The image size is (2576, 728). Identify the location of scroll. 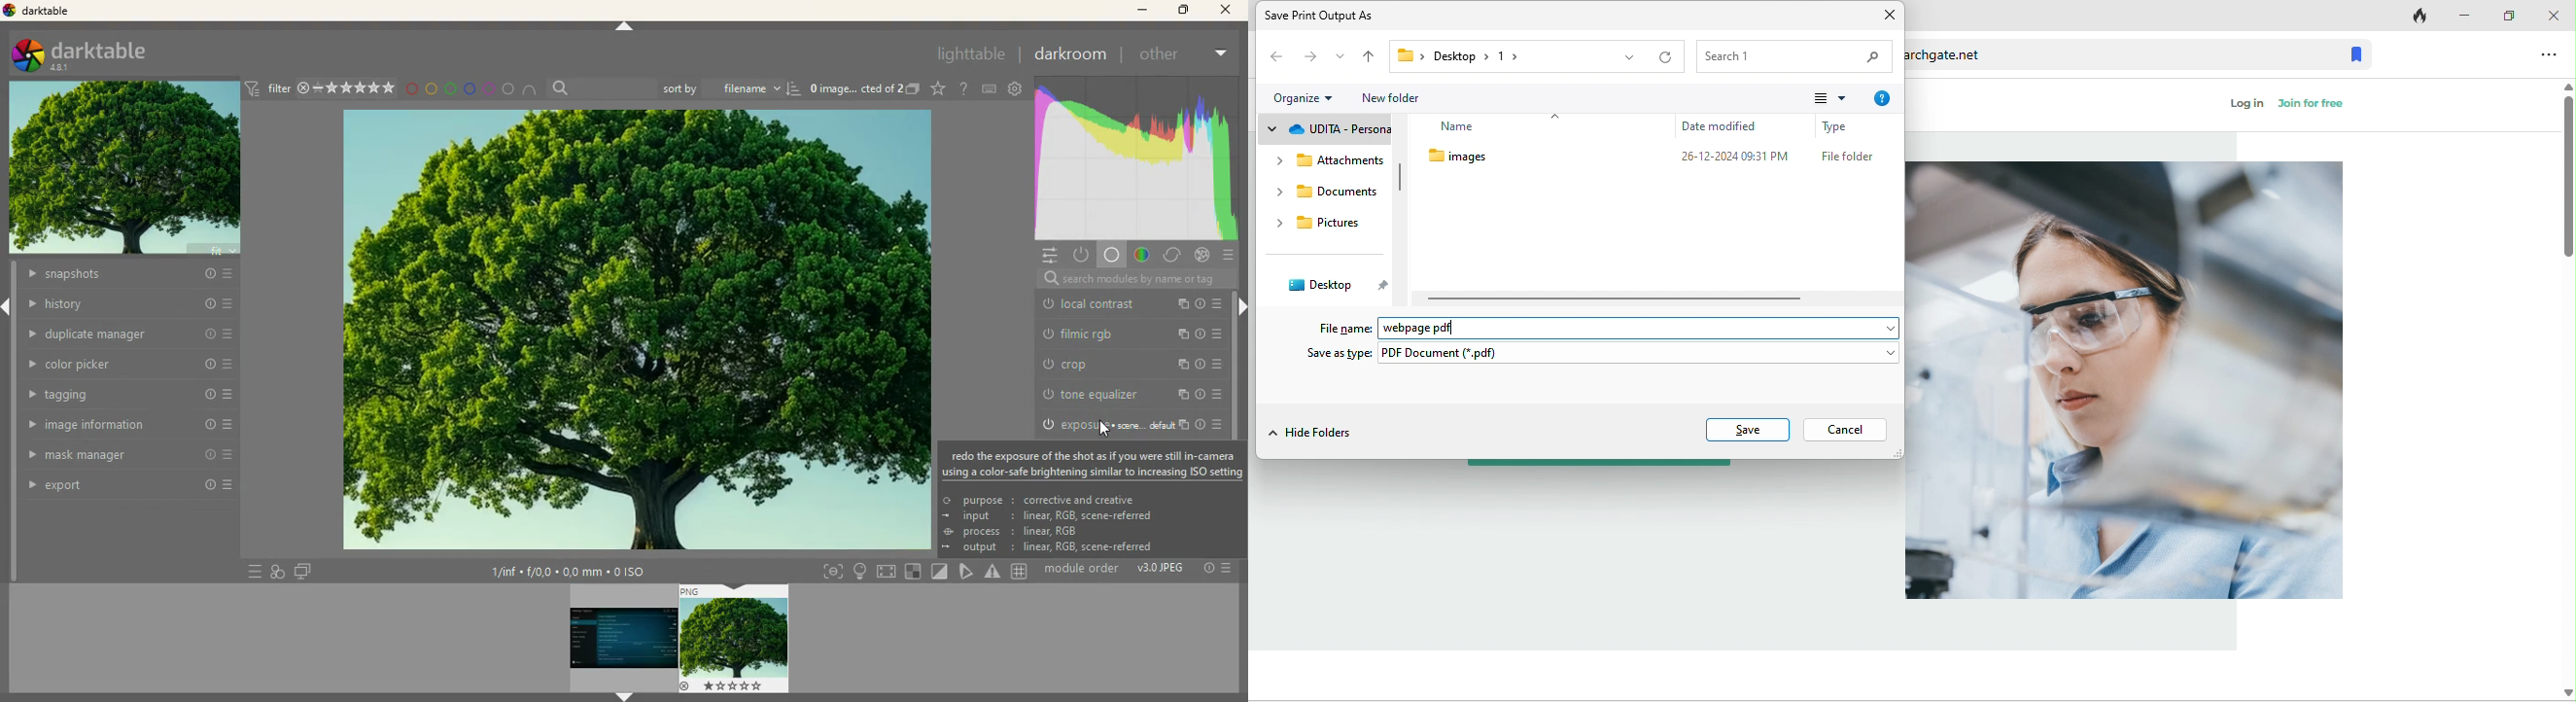
(1236, 331).